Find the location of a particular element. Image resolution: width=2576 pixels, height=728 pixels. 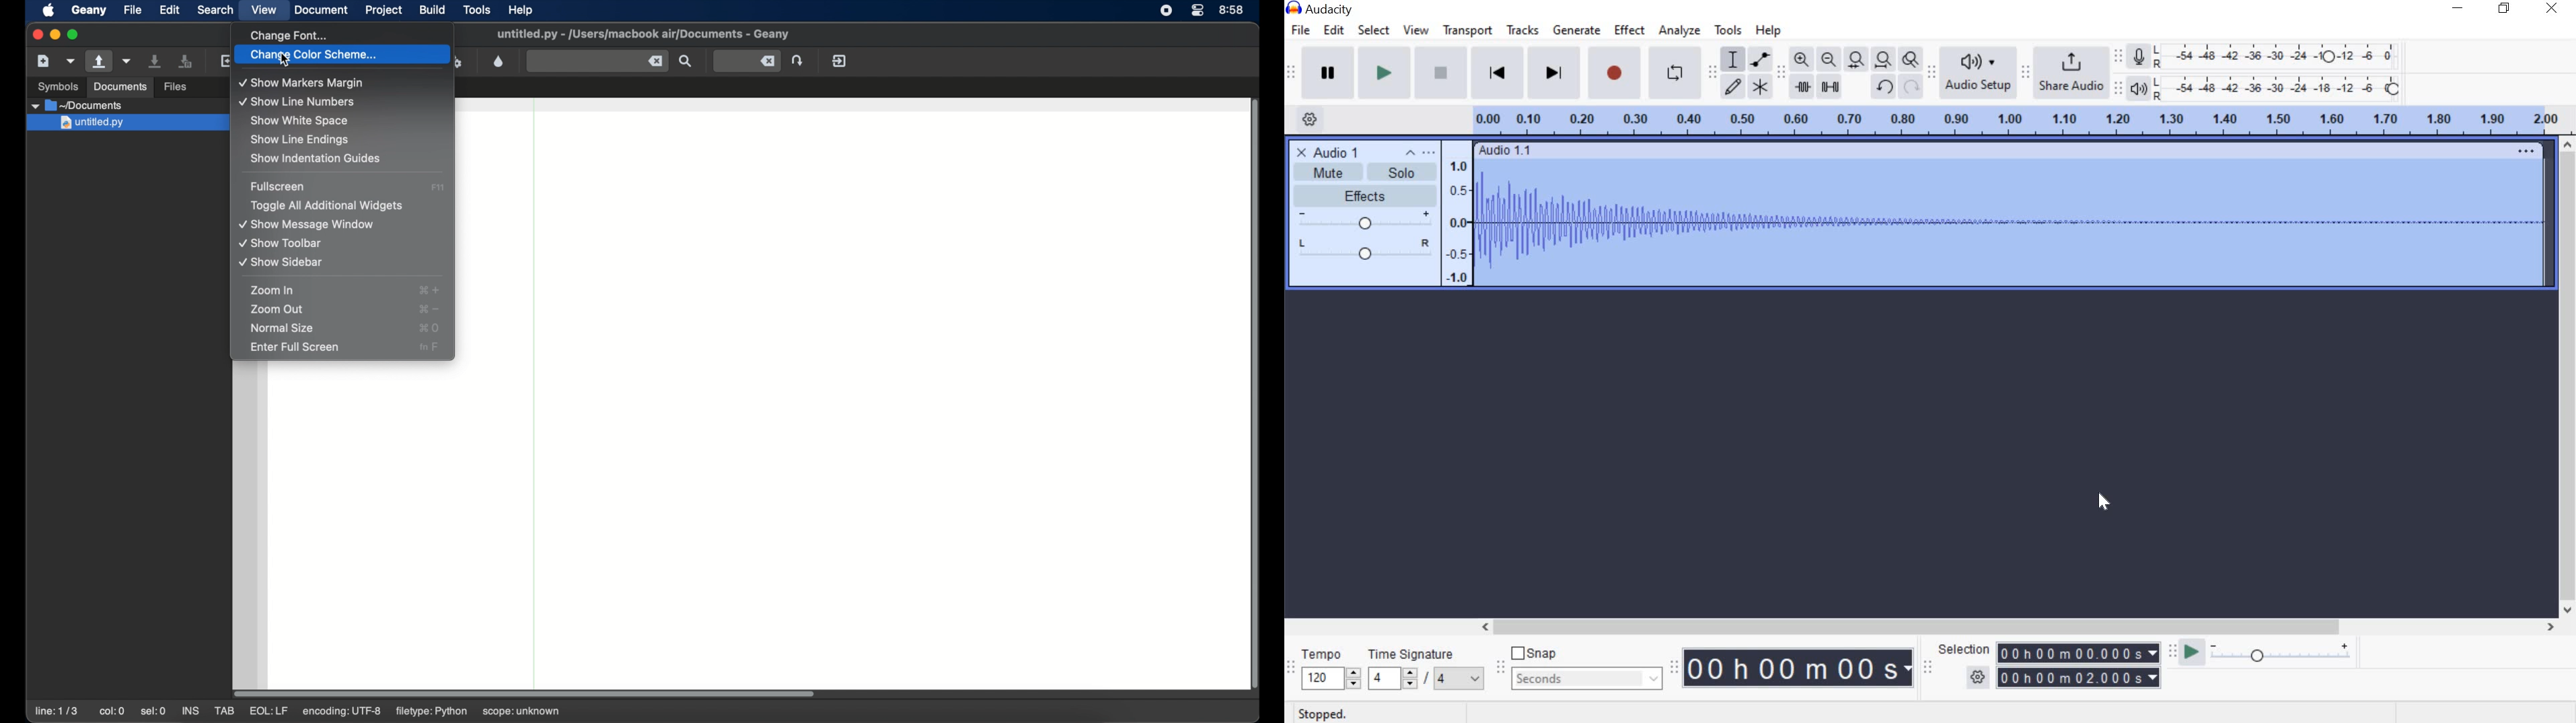

Fit project to width is located at coordinates (1880, 58).